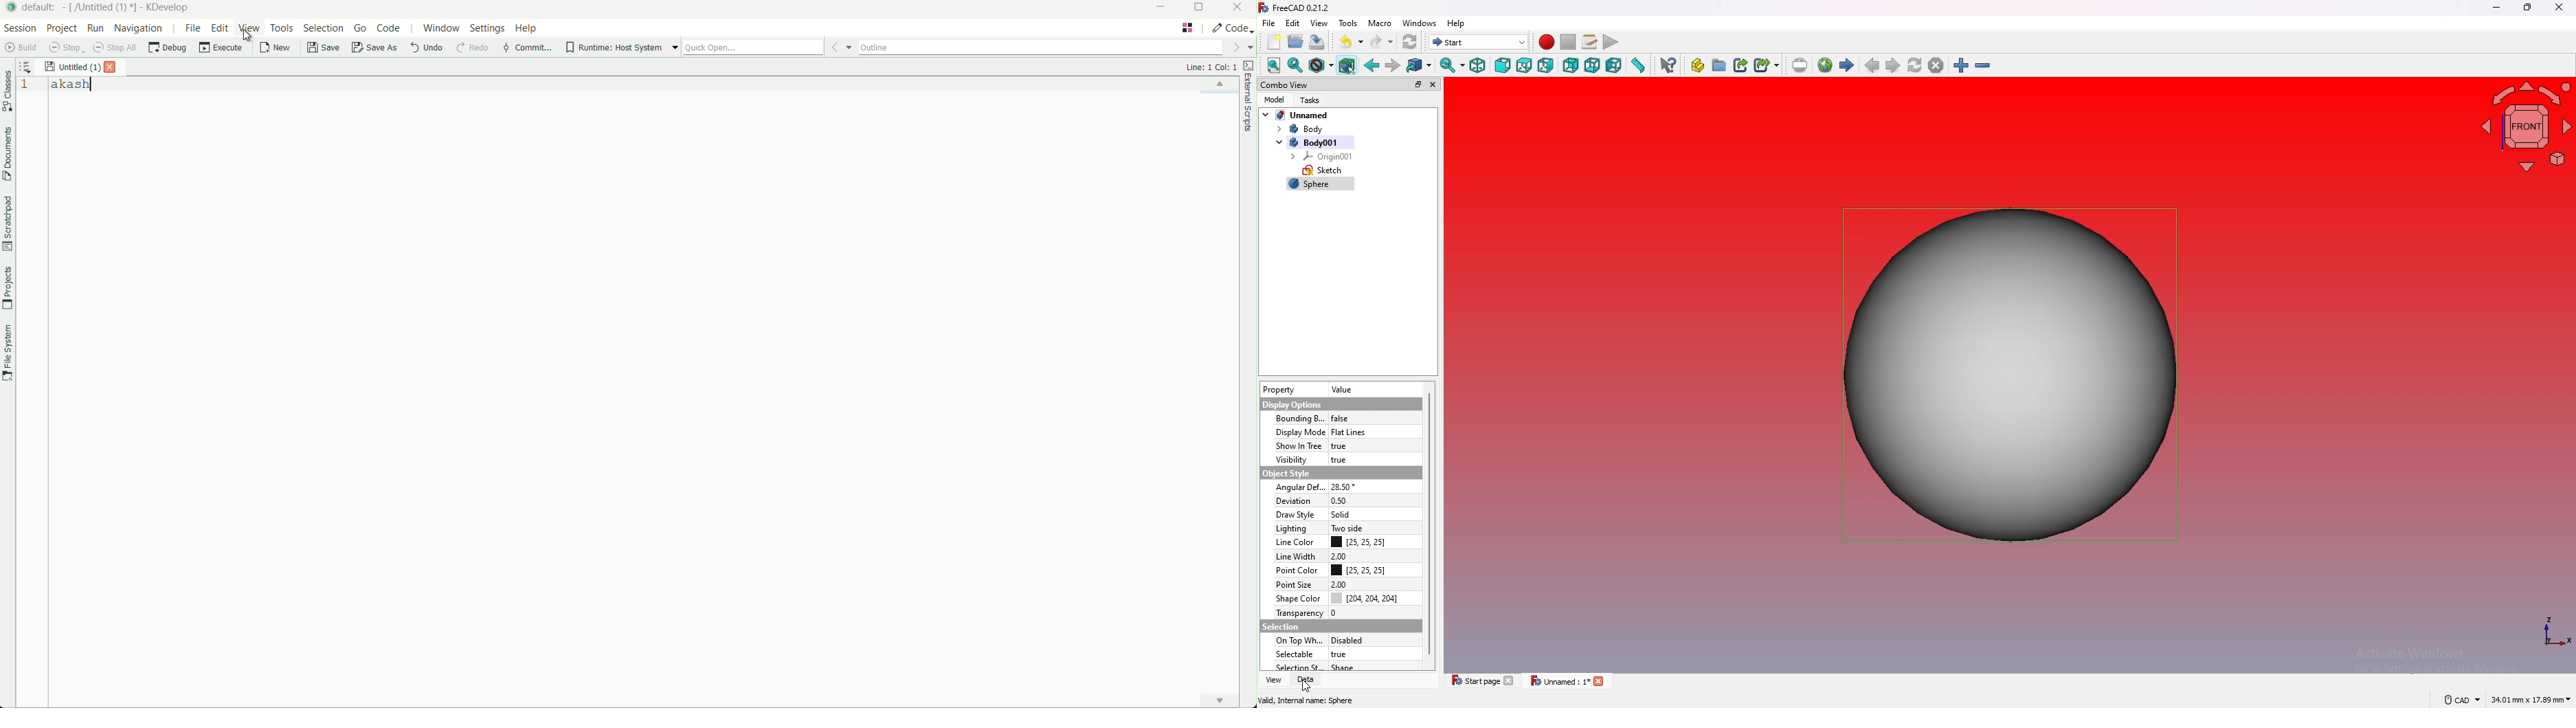  Describe the element at coordinates (1593, 66) in the screenshot. I see `bottom` at that location.